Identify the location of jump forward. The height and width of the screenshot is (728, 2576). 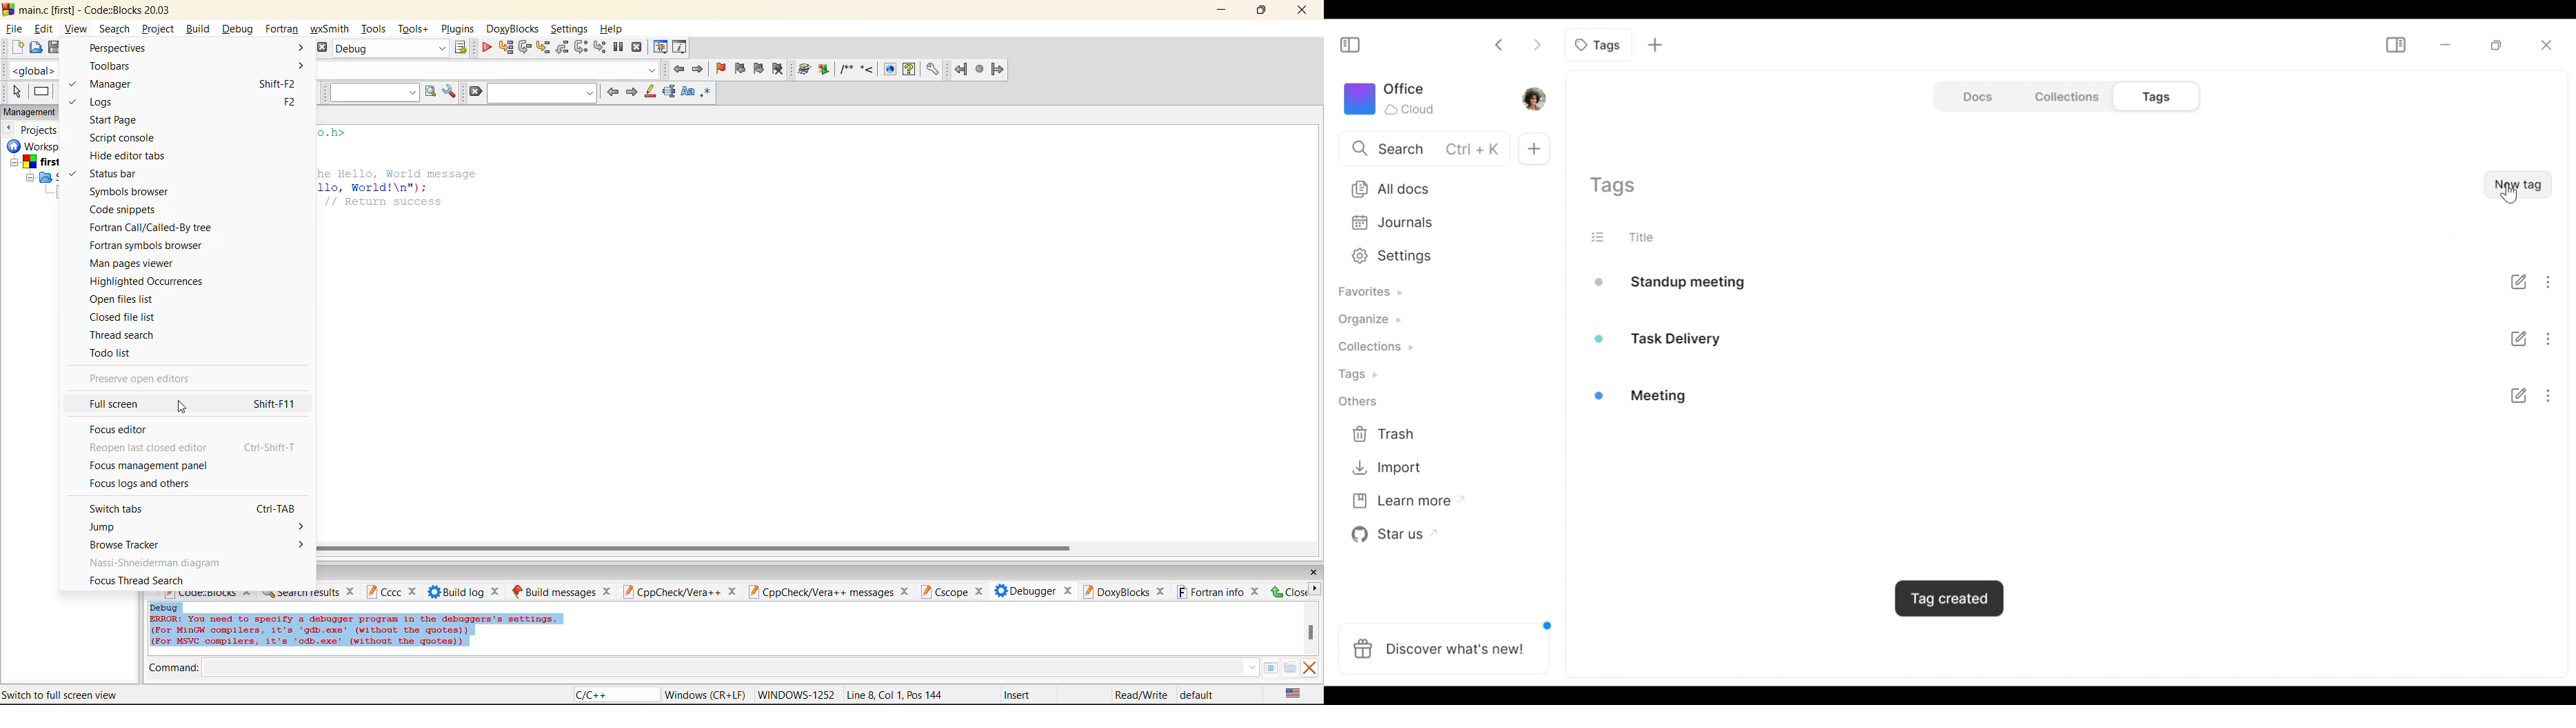
(1000, 70).